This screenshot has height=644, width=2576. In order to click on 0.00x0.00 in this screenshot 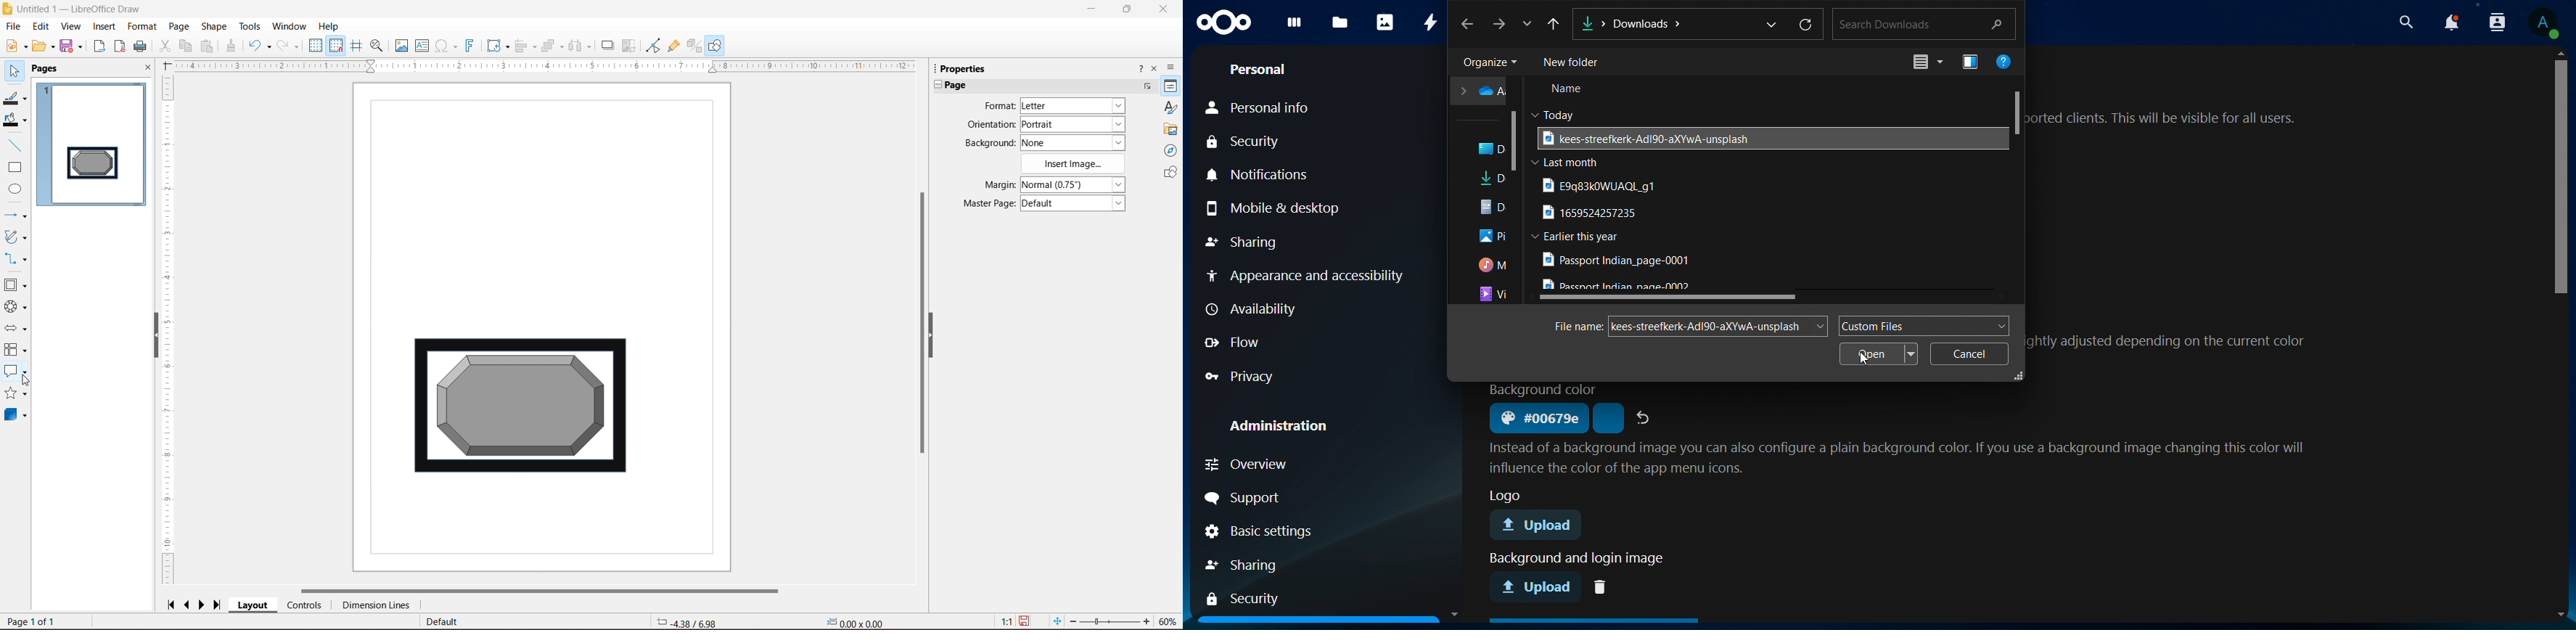, I will do `click(858, 622)`.